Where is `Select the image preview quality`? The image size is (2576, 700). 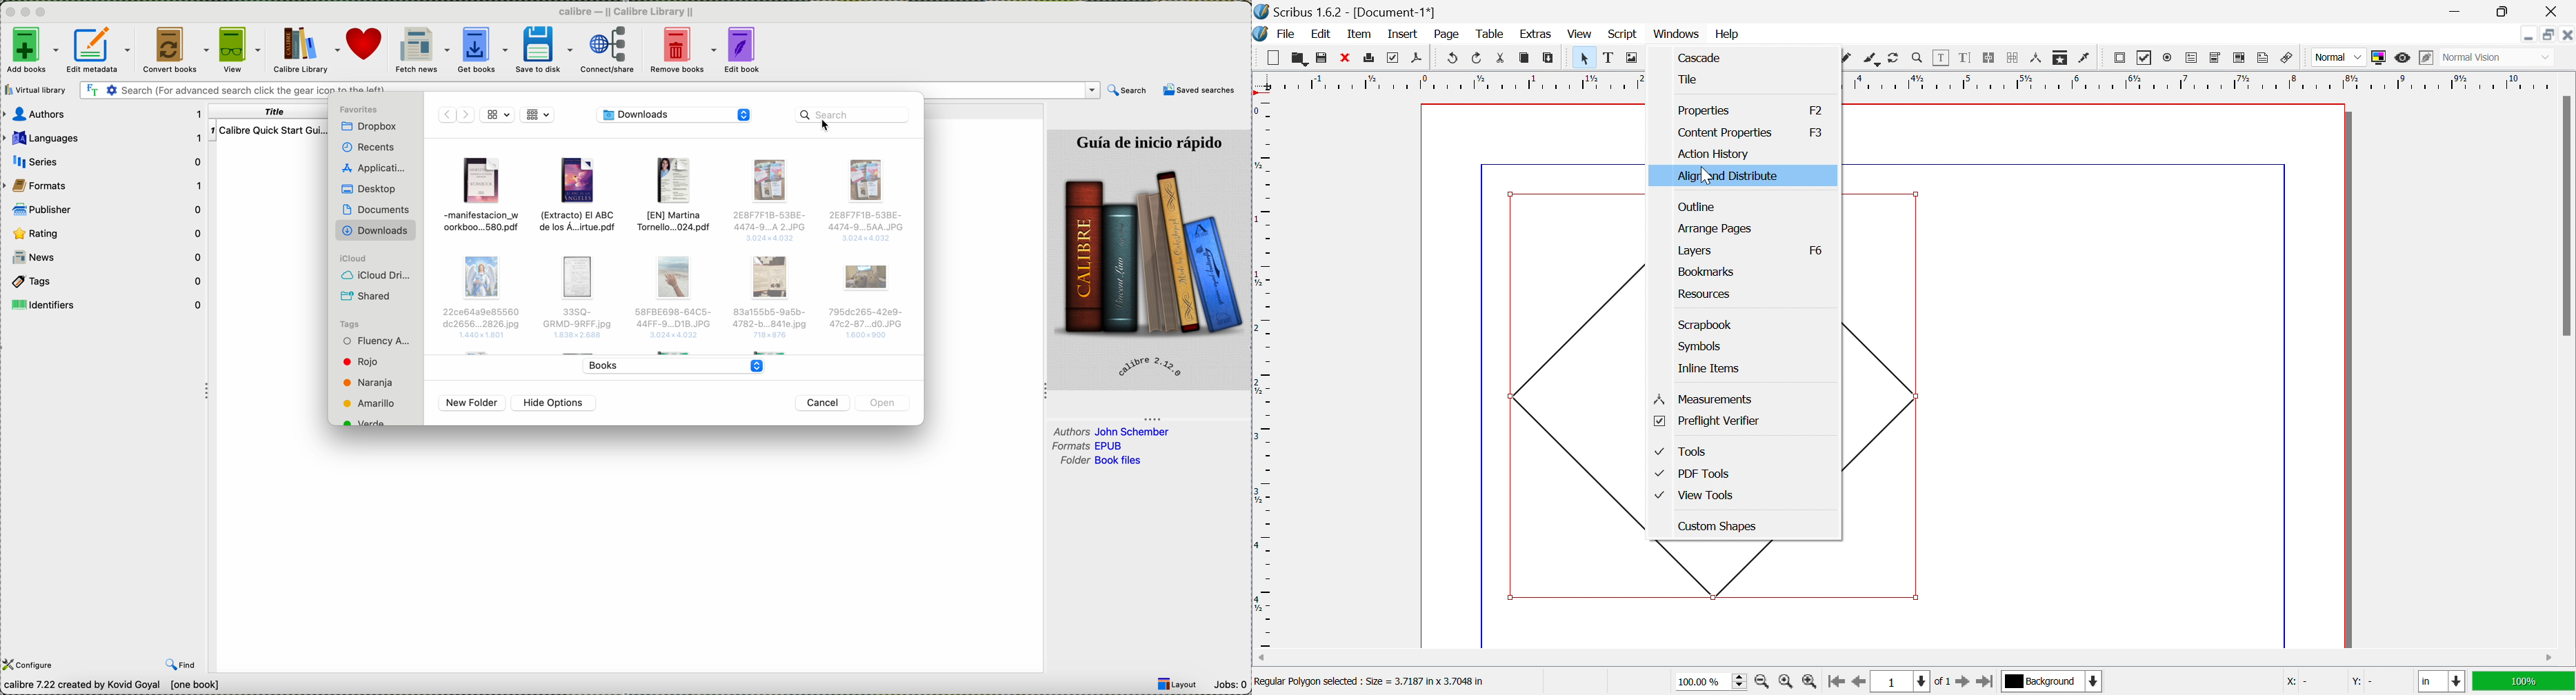
Select the image preview quality is located at coordinates (2338, 57).